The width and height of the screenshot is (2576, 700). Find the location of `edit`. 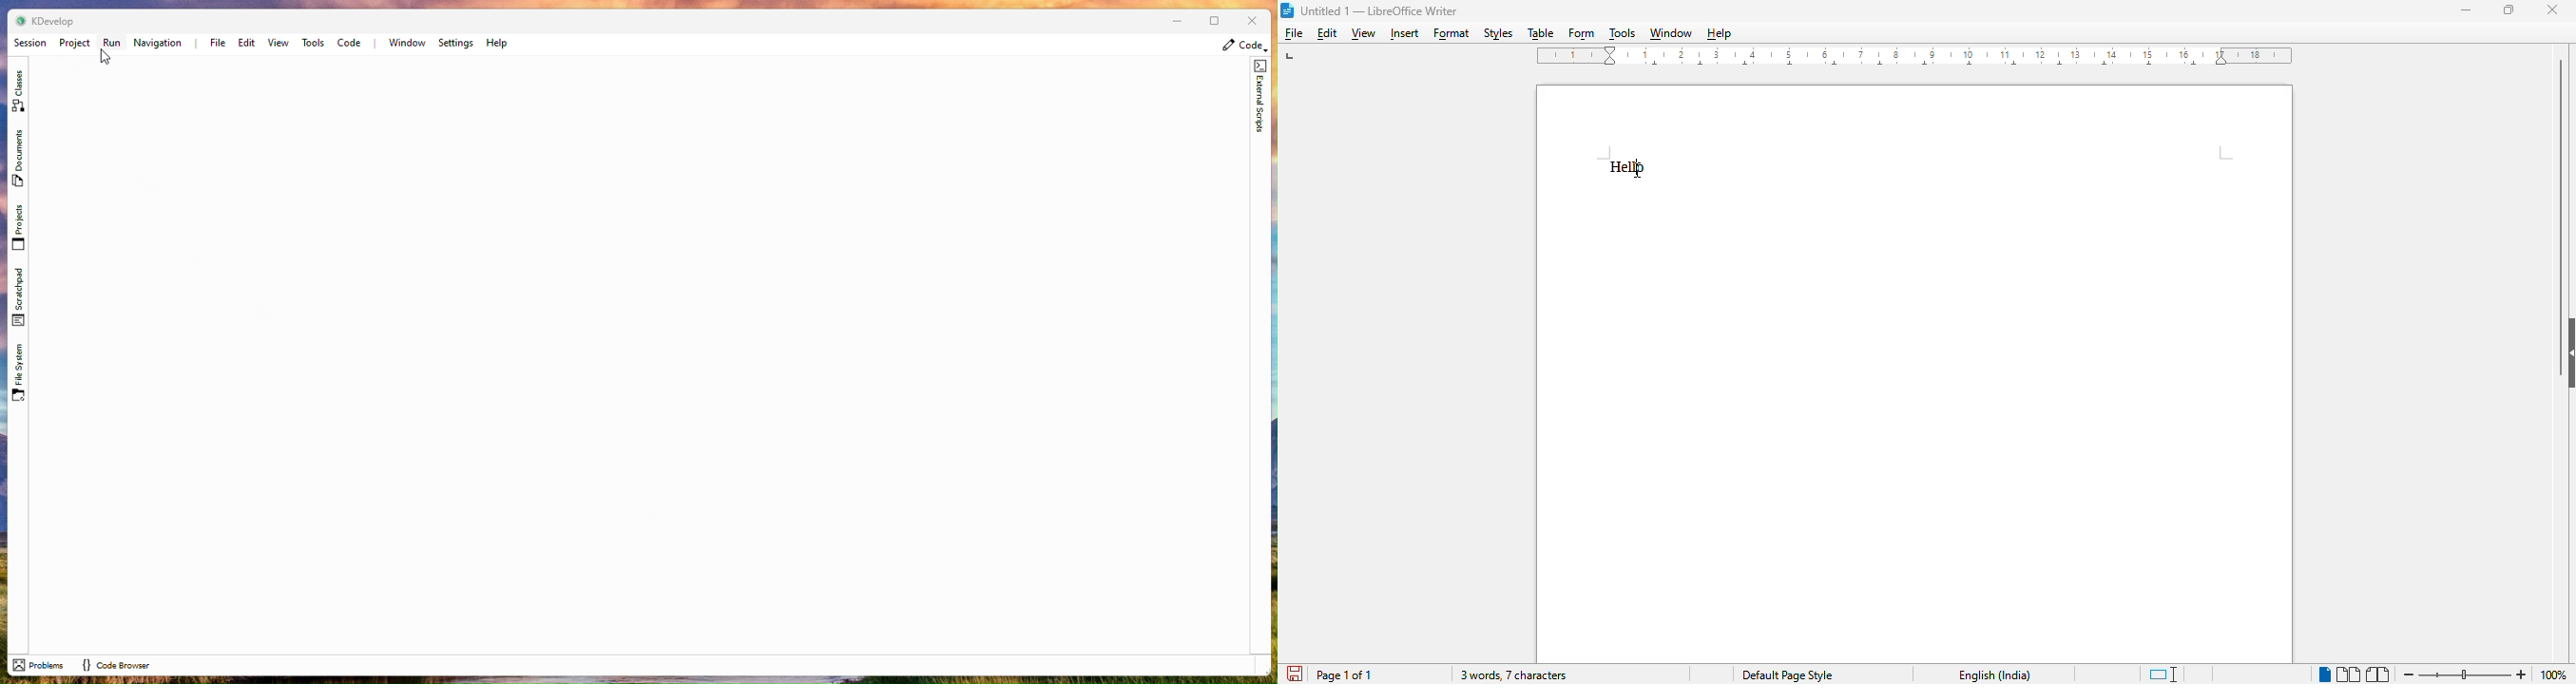

edit is located at coordinates (1328, 33).